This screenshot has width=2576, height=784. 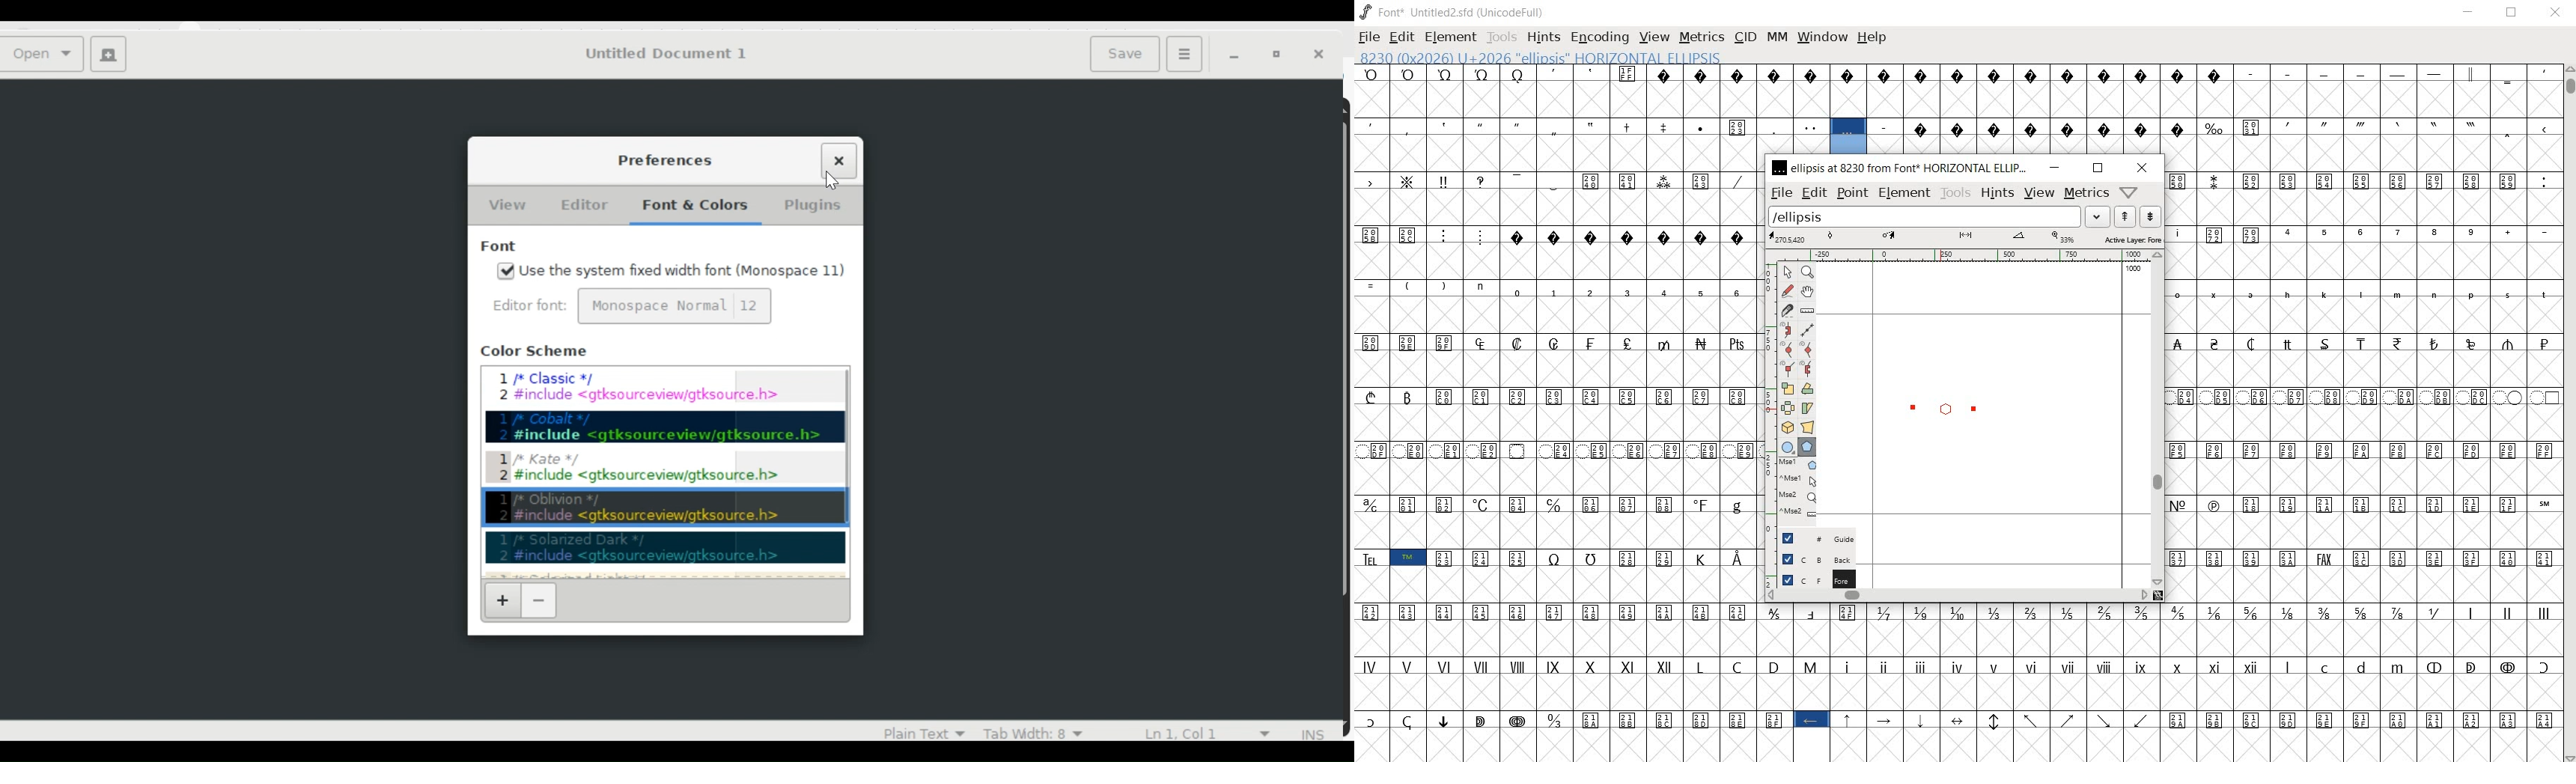 I want to click on show the previous word on the list, so click(x=2150, y=216).